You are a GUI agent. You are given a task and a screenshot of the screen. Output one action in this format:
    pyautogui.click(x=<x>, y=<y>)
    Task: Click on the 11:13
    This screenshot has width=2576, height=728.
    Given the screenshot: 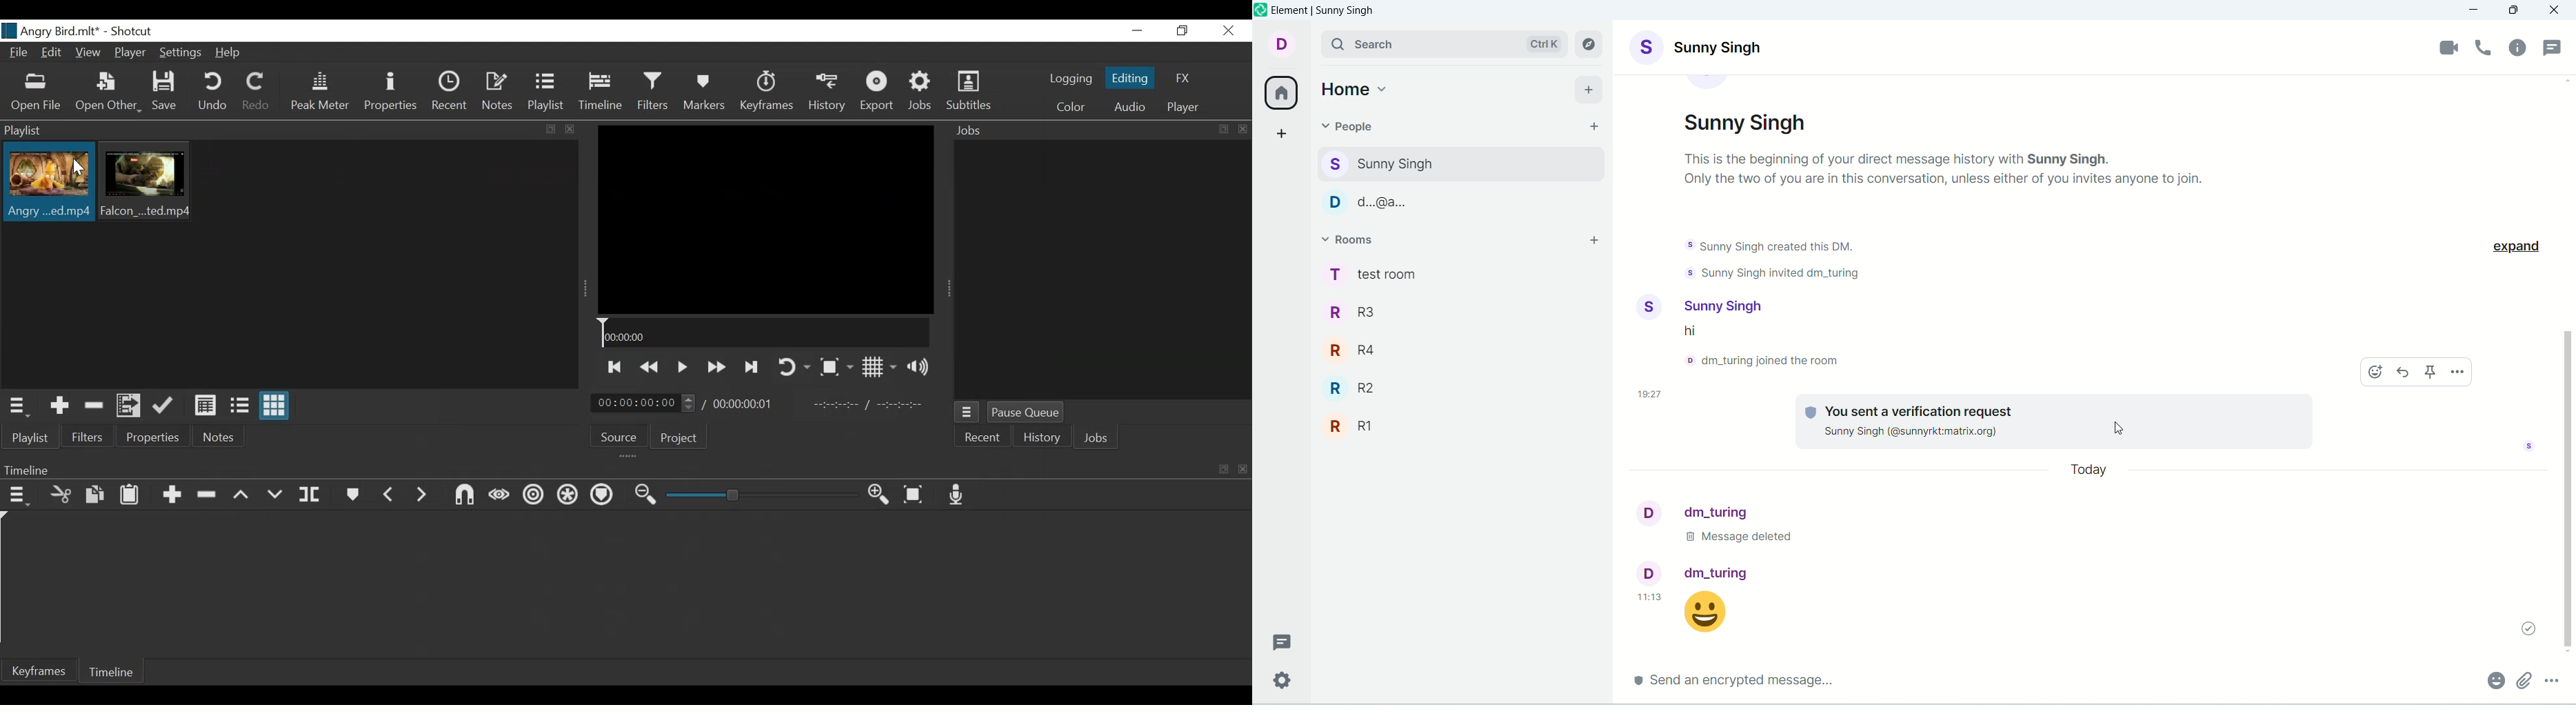 What is the action you would take?
    pyautogui.click(x=1649, y=597)
    